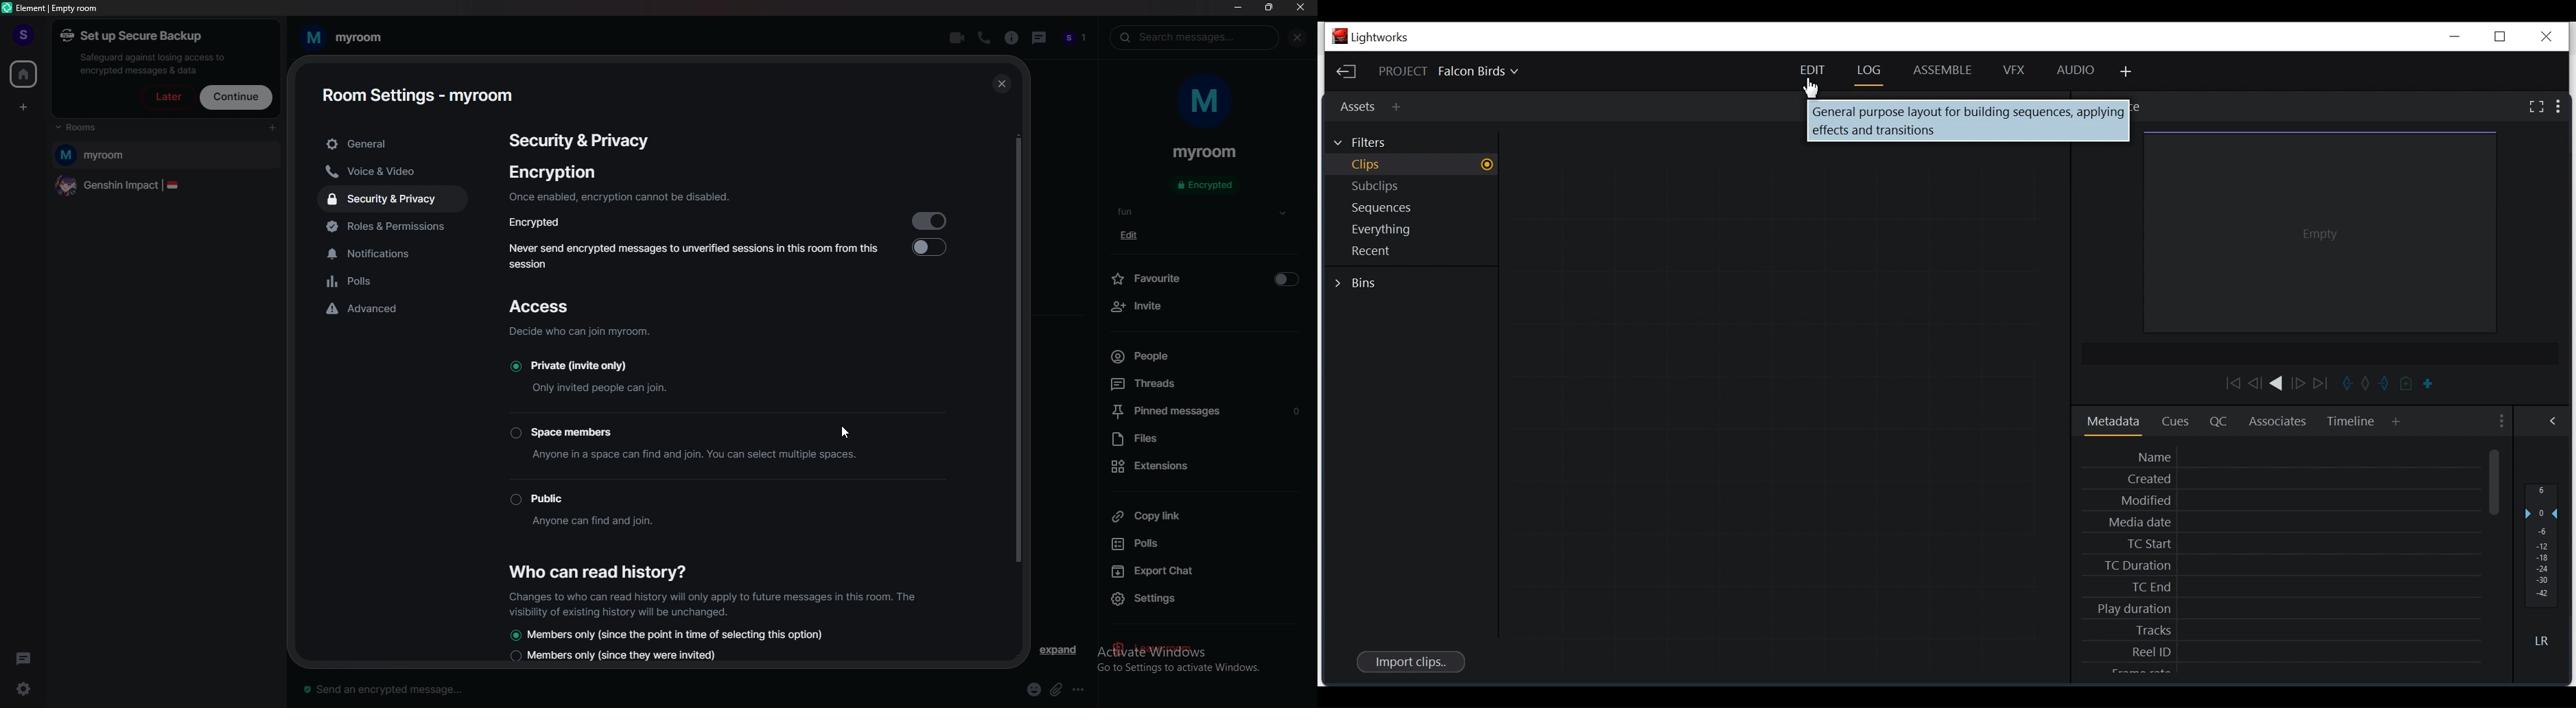  What do you see at coordinates (2397, 421) in the screenshot?
I see `Add Panel` at bounding box center [2397, 421].